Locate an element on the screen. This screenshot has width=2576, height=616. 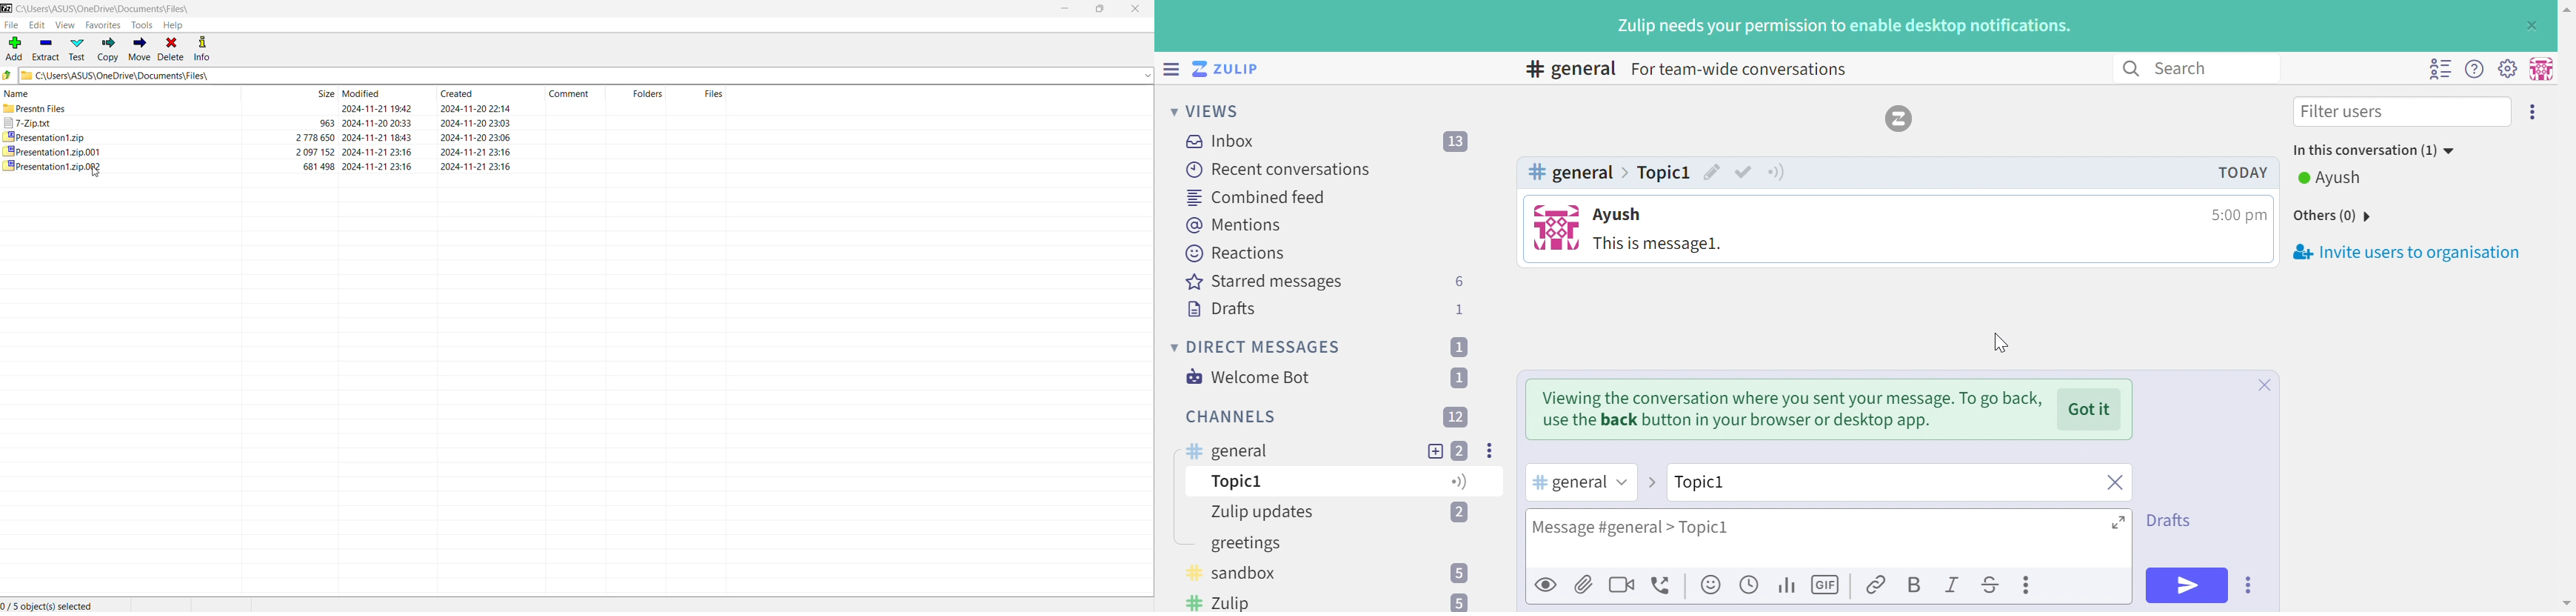
Info is located at coordinates (202, 49).